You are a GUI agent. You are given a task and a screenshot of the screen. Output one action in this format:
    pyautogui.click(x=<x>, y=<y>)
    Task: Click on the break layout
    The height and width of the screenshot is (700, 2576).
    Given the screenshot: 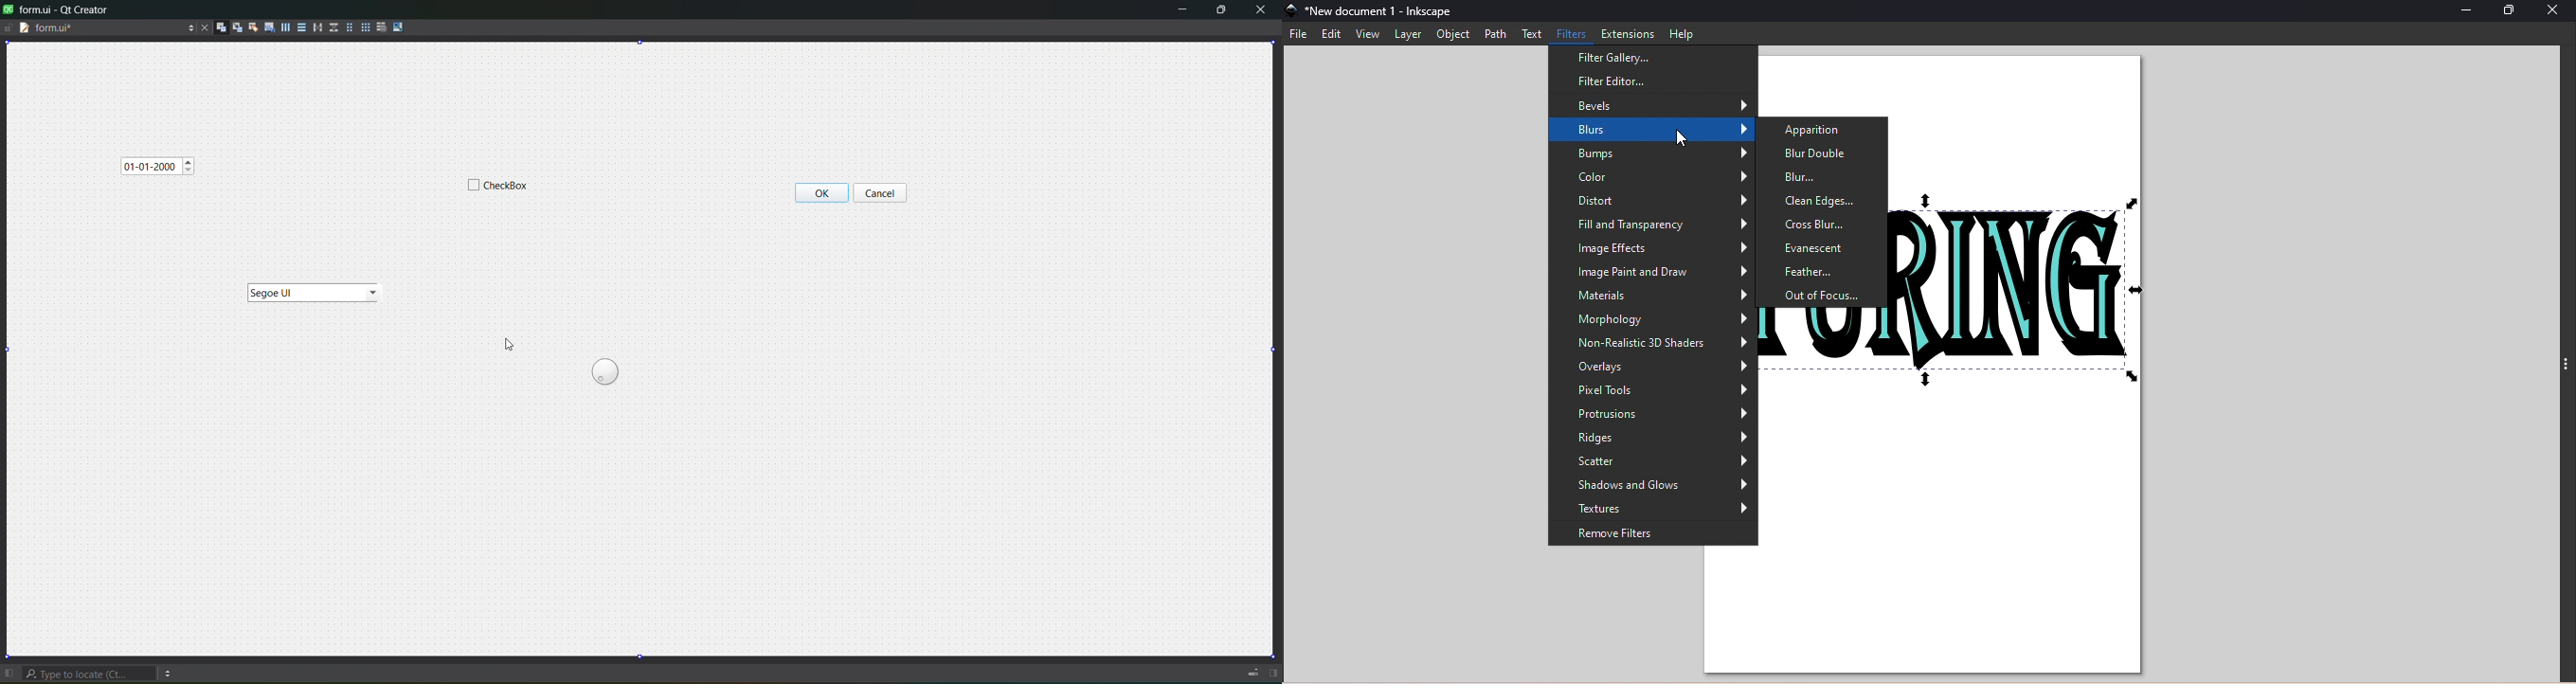 What is the action you would take?
    pyautogui.click(x=379, y=27)
    